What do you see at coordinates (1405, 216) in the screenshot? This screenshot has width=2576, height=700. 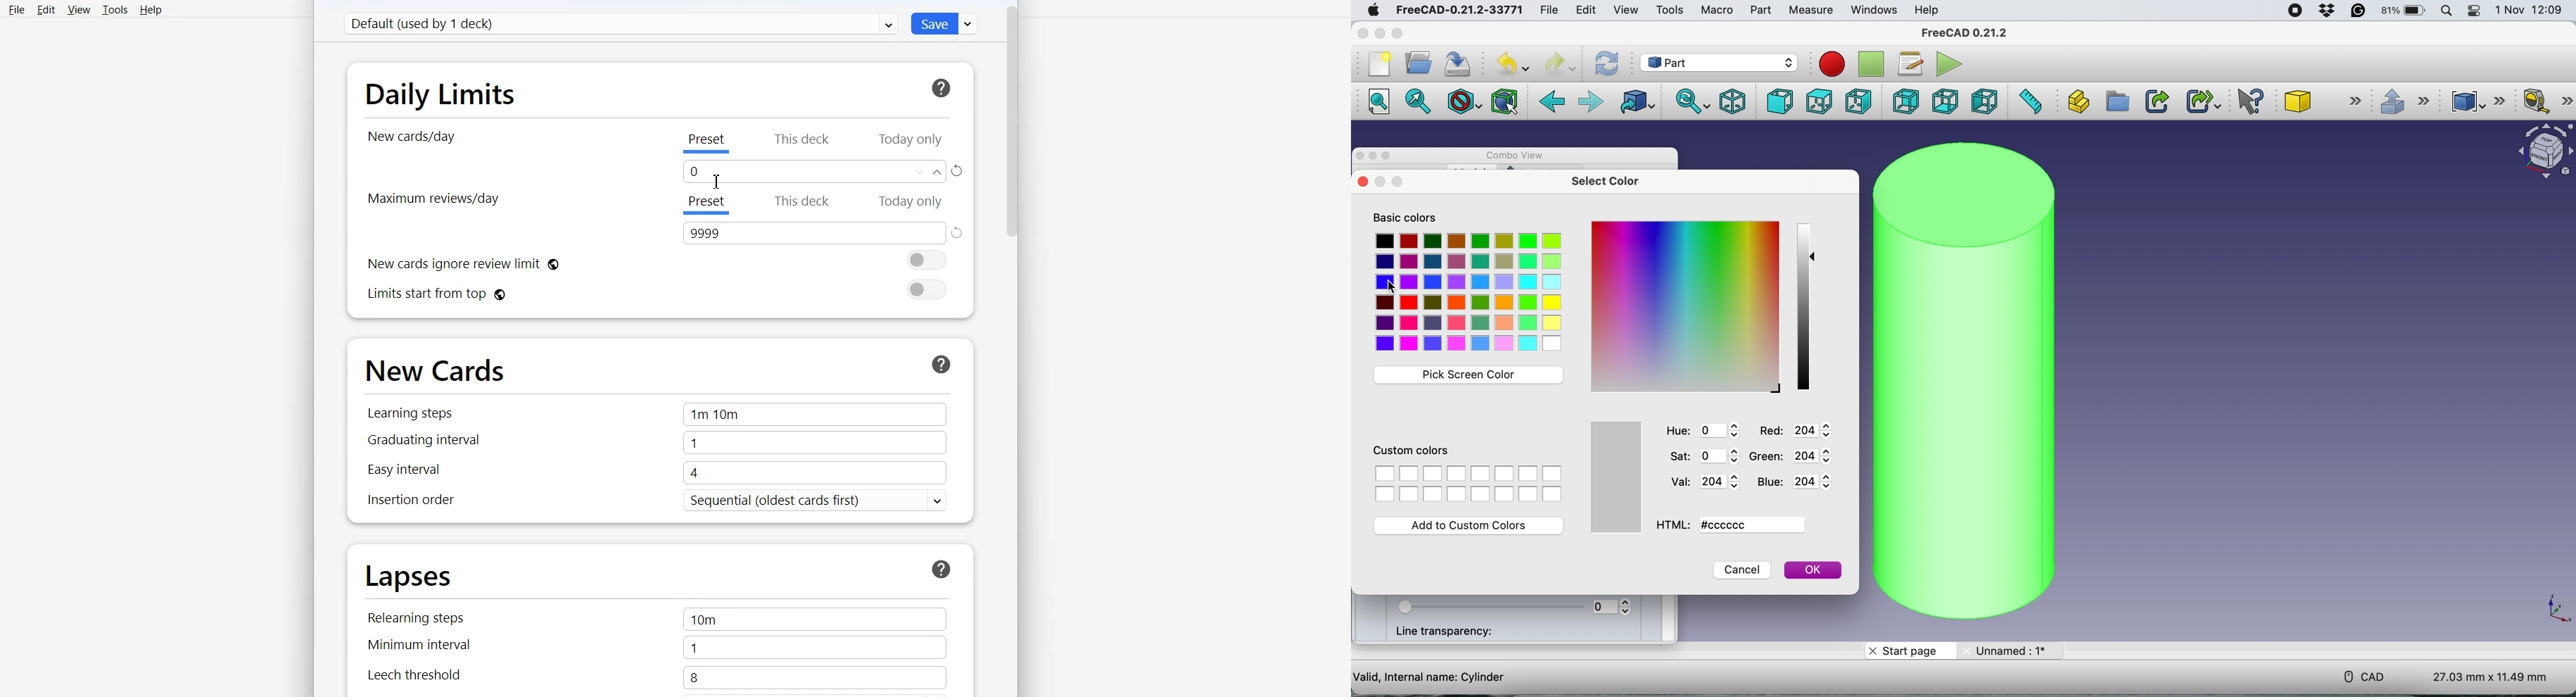 I see `basic colors` at bounding box center [1405, 216].